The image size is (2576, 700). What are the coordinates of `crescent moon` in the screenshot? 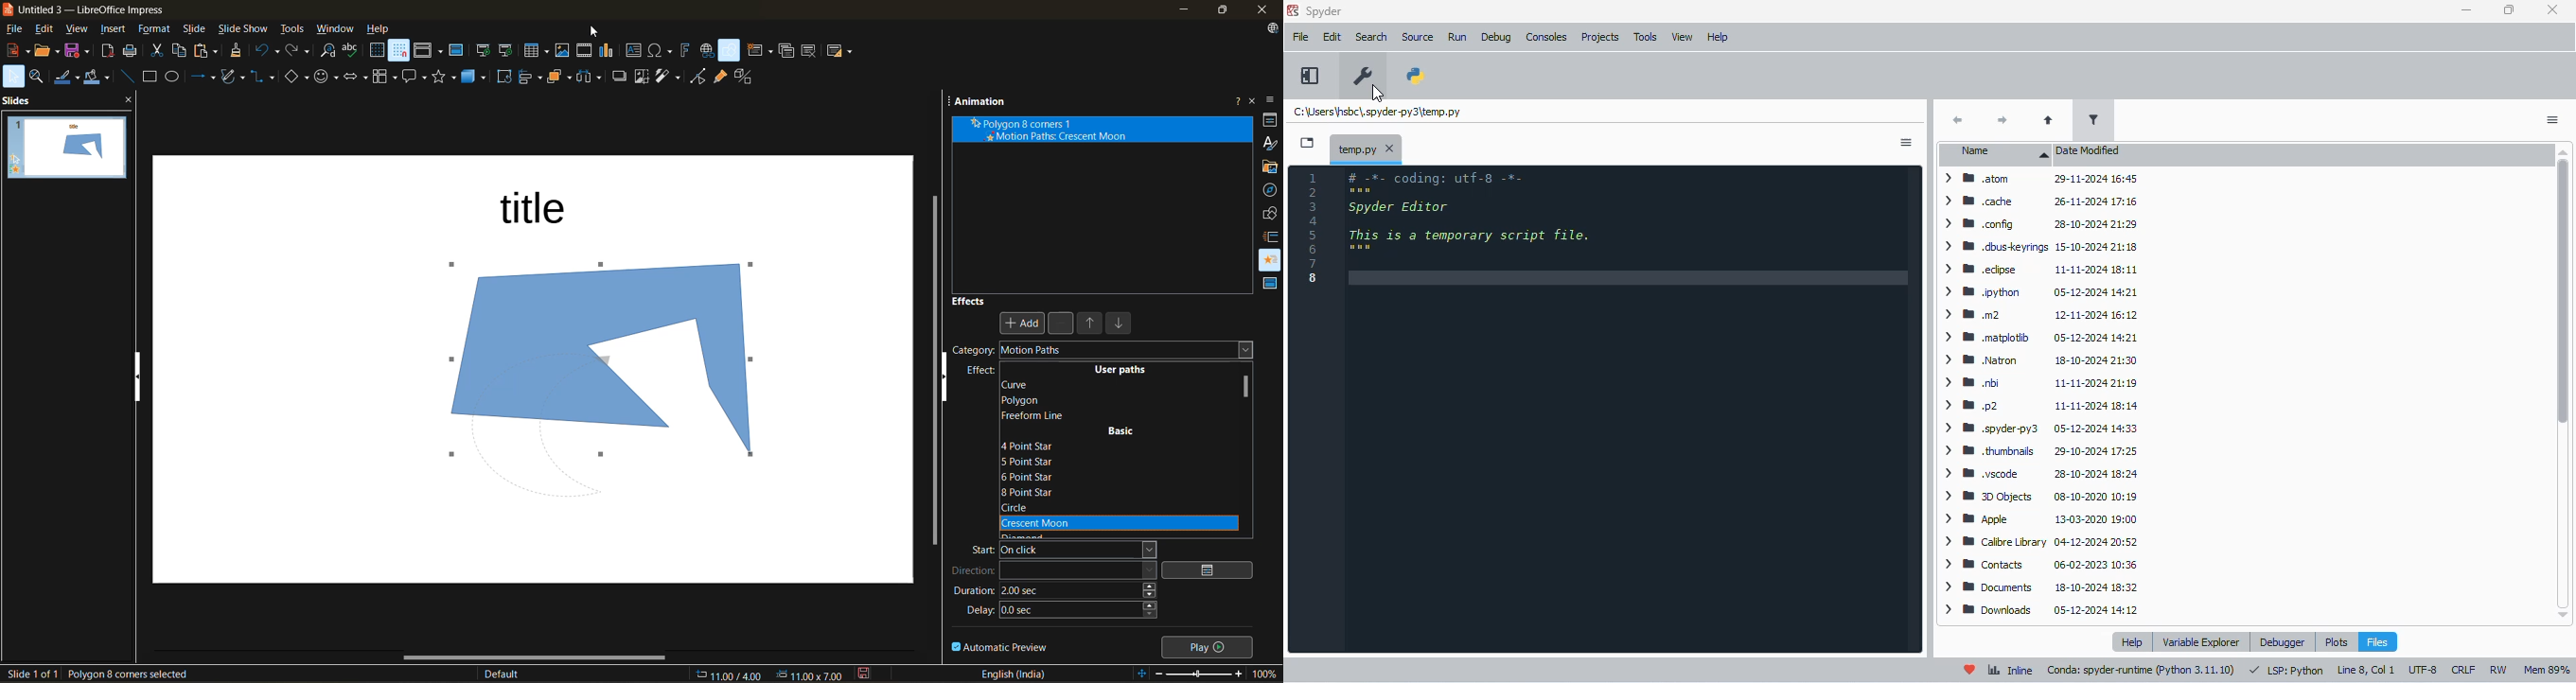 It's located at (1042, 525).